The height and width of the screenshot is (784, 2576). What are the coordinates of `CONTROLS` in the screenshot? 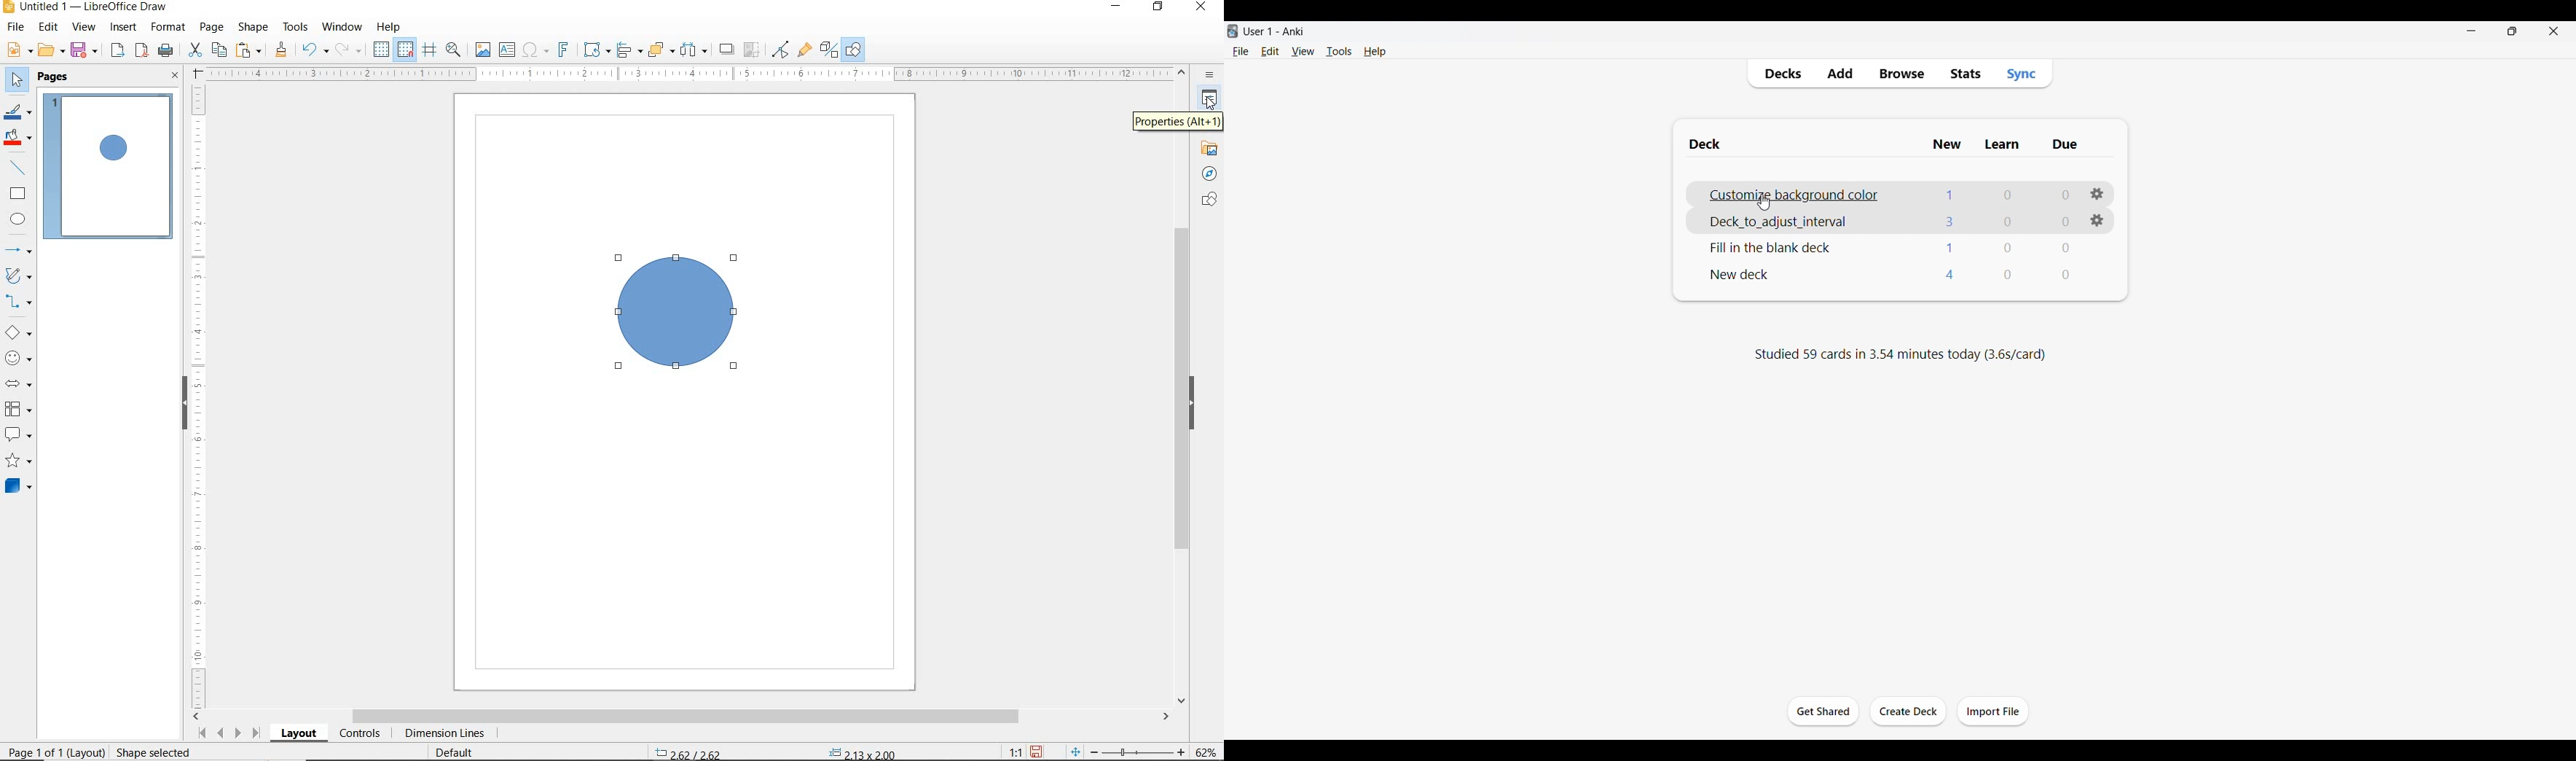 It's located at (361, 734).